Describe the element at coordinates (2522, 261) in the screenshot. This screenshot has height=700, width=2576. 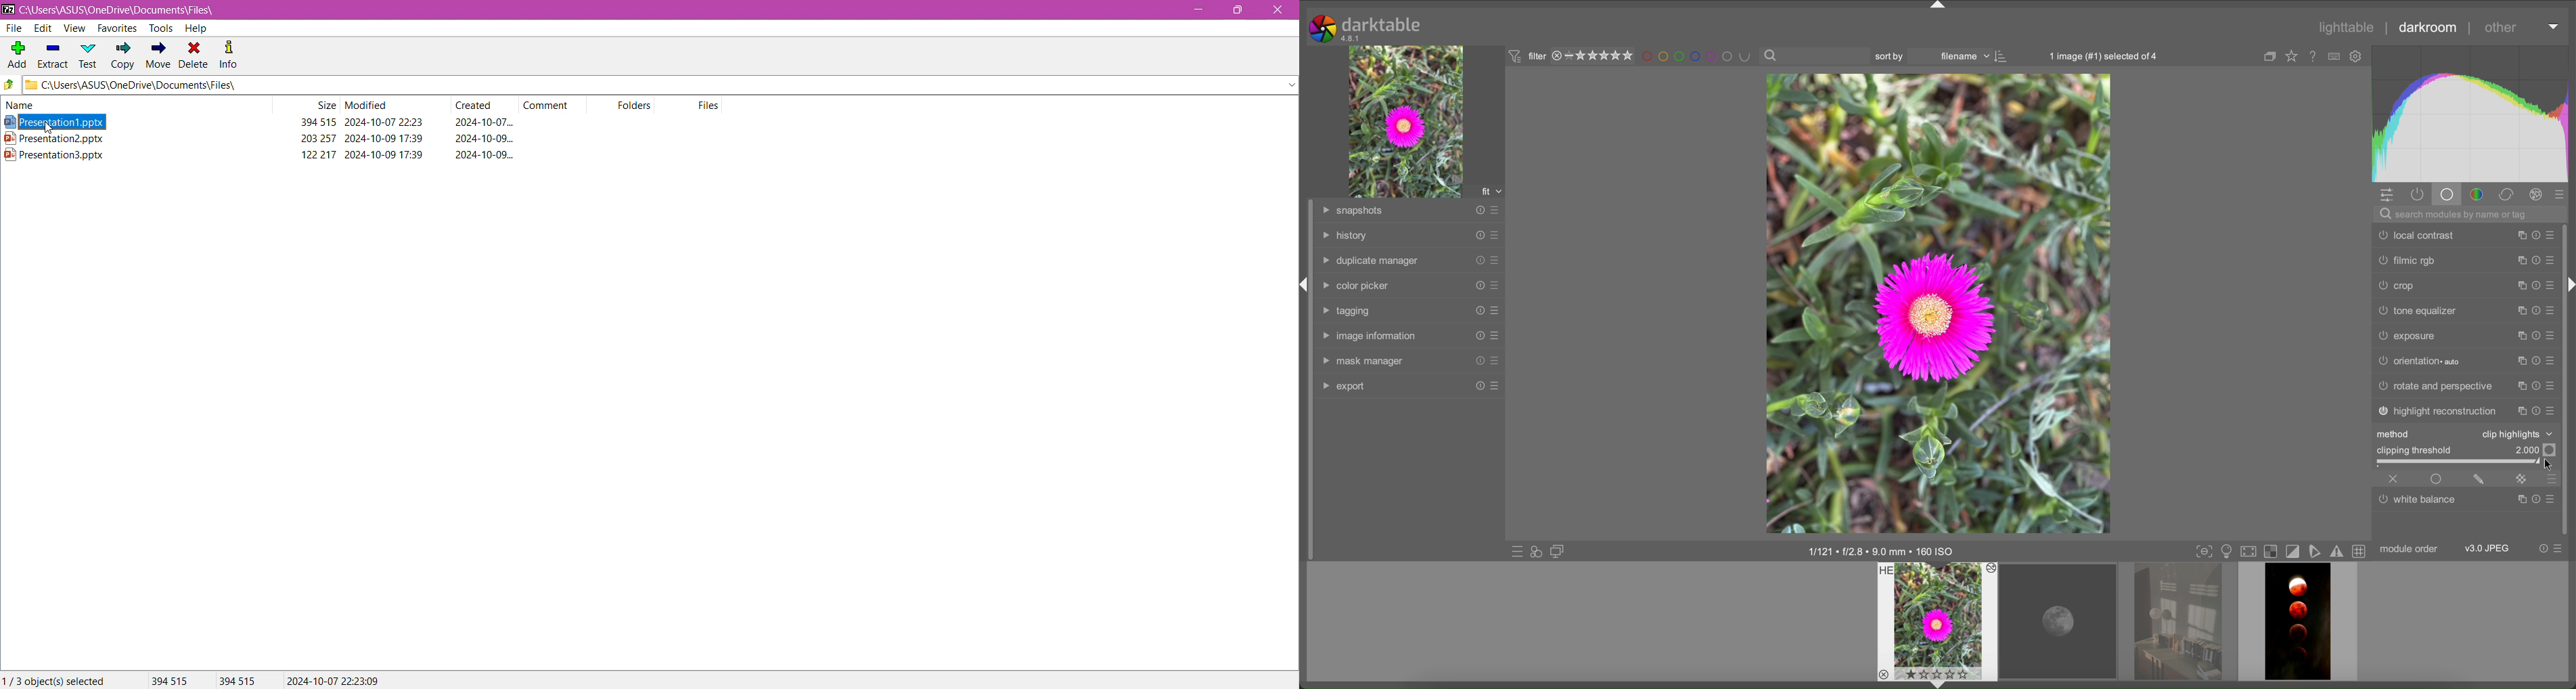
I see `copy` at that location.